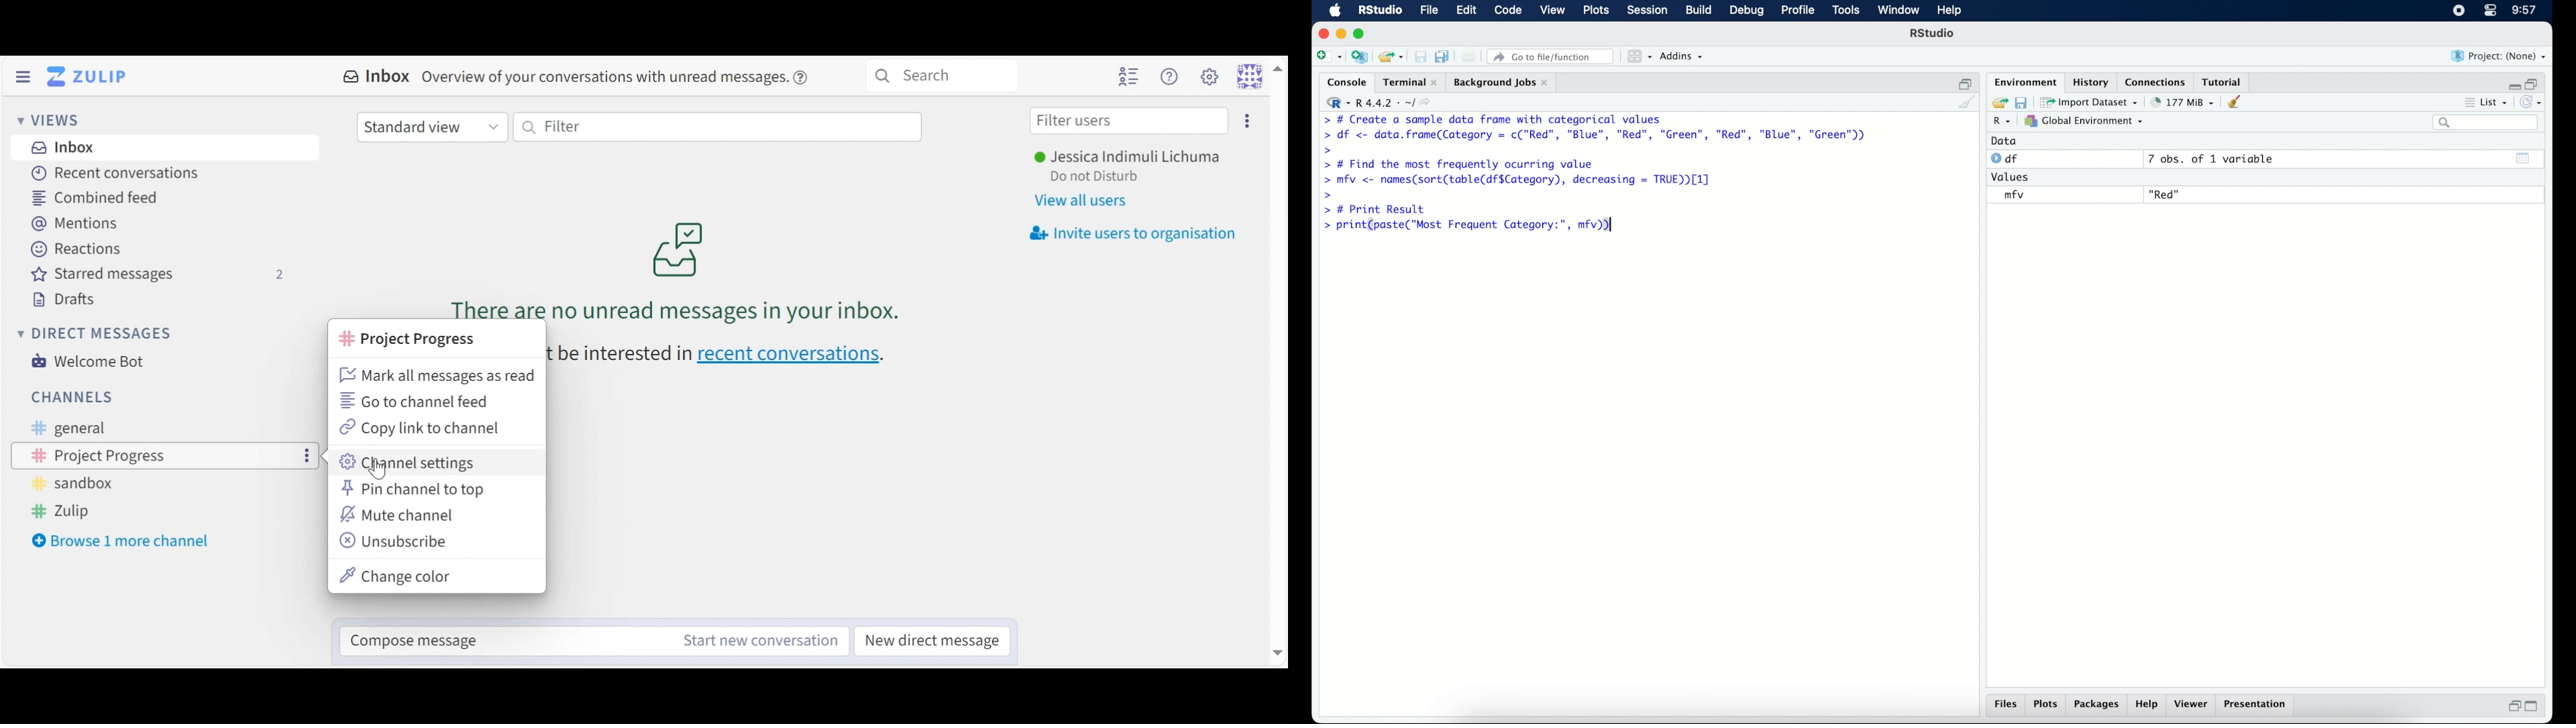 This screenshot has width=2576, height=728. Describe the element at coordinates (2046, 705) in the screenshot. I see `plots` at that location.